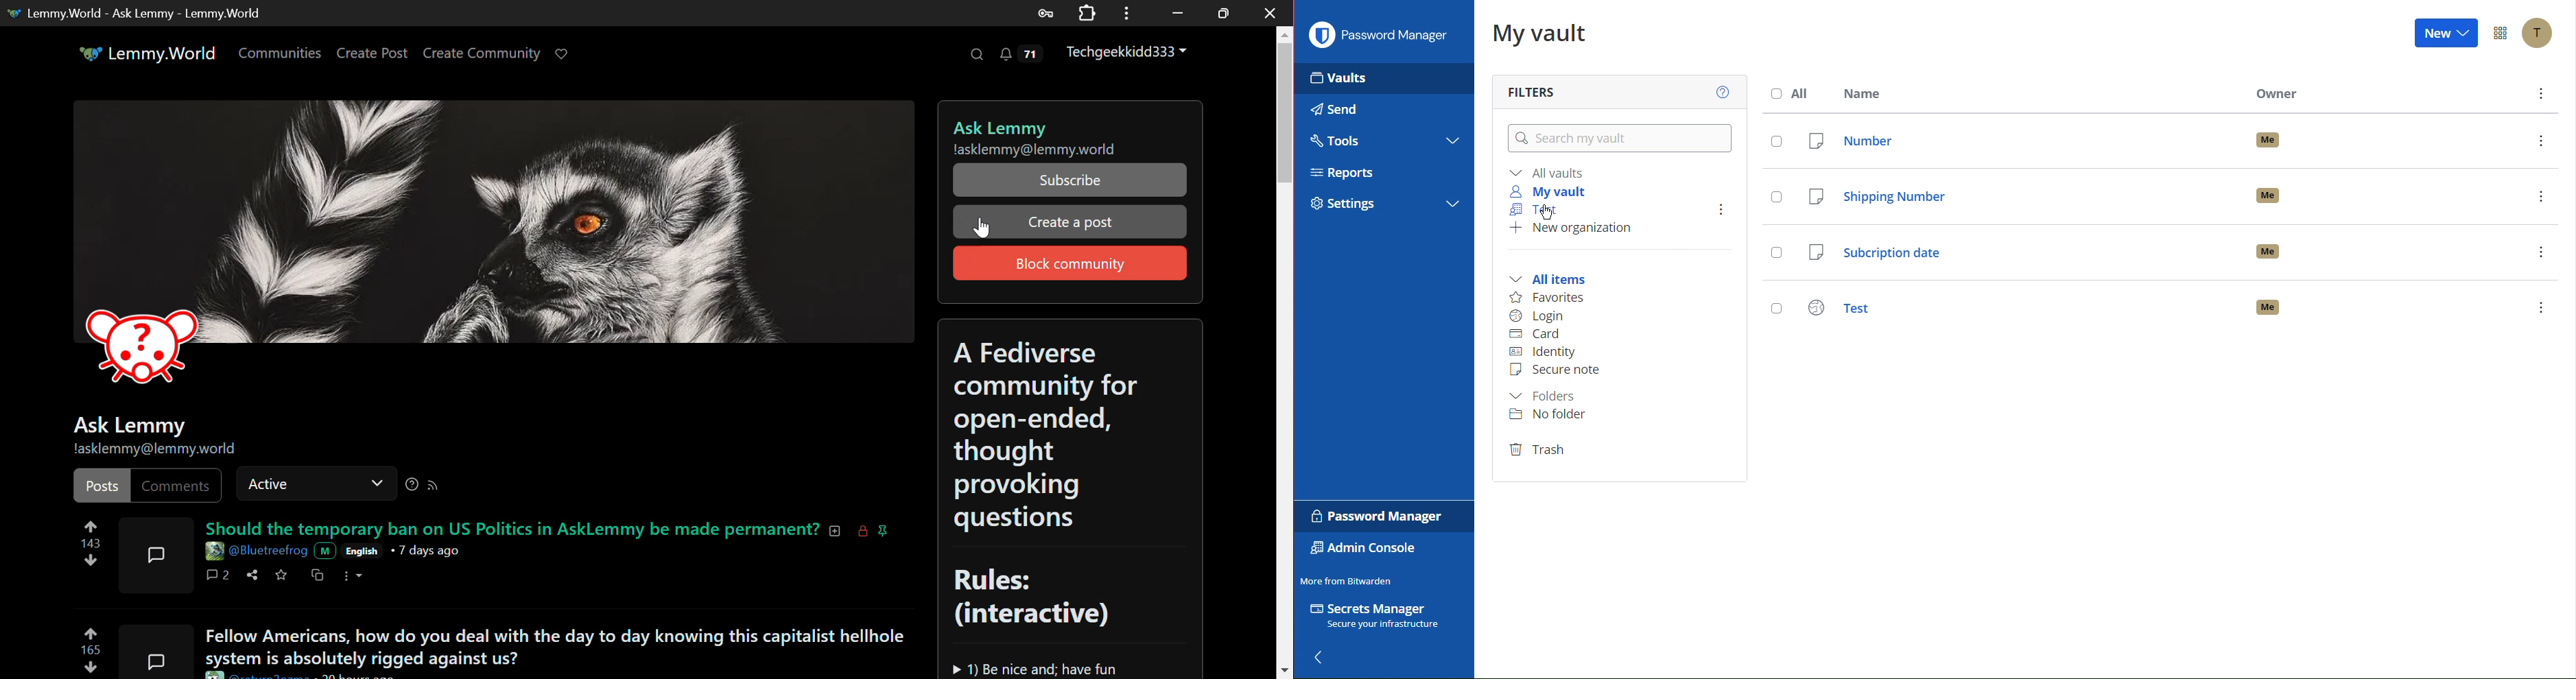  Describe the element at coordinates (1044, 13) in the screenshot. I see `Saved Password Data` at that location.